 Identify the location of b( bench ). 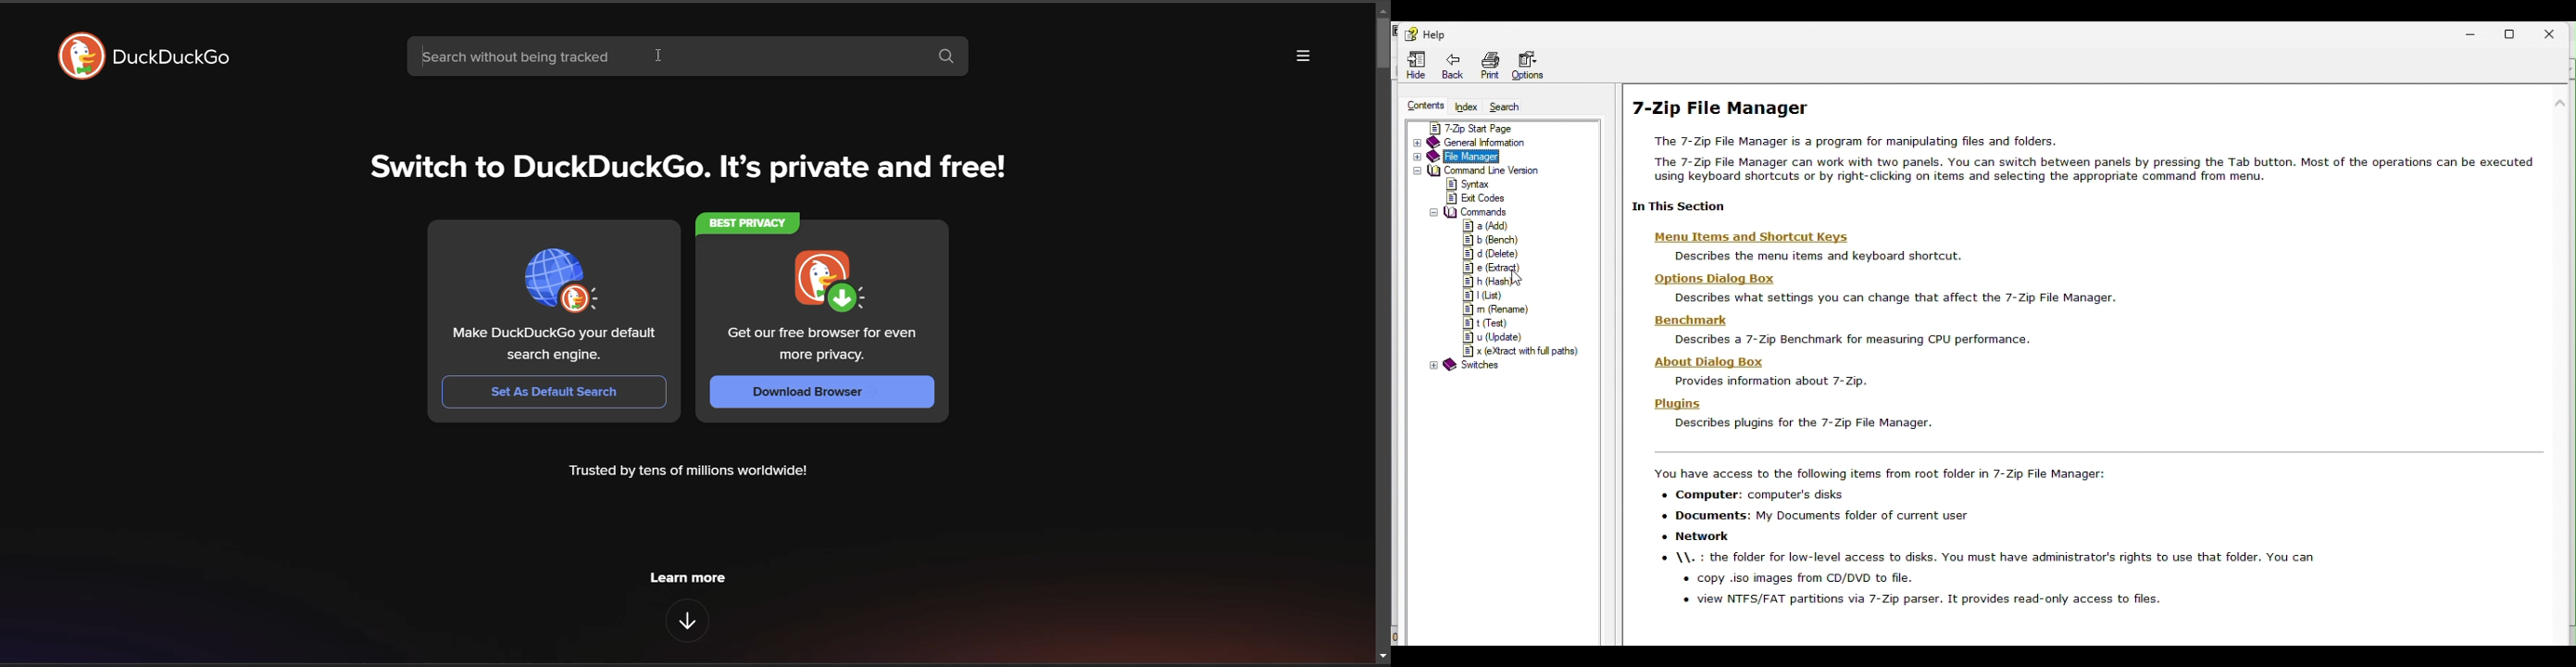
(1491, 240).